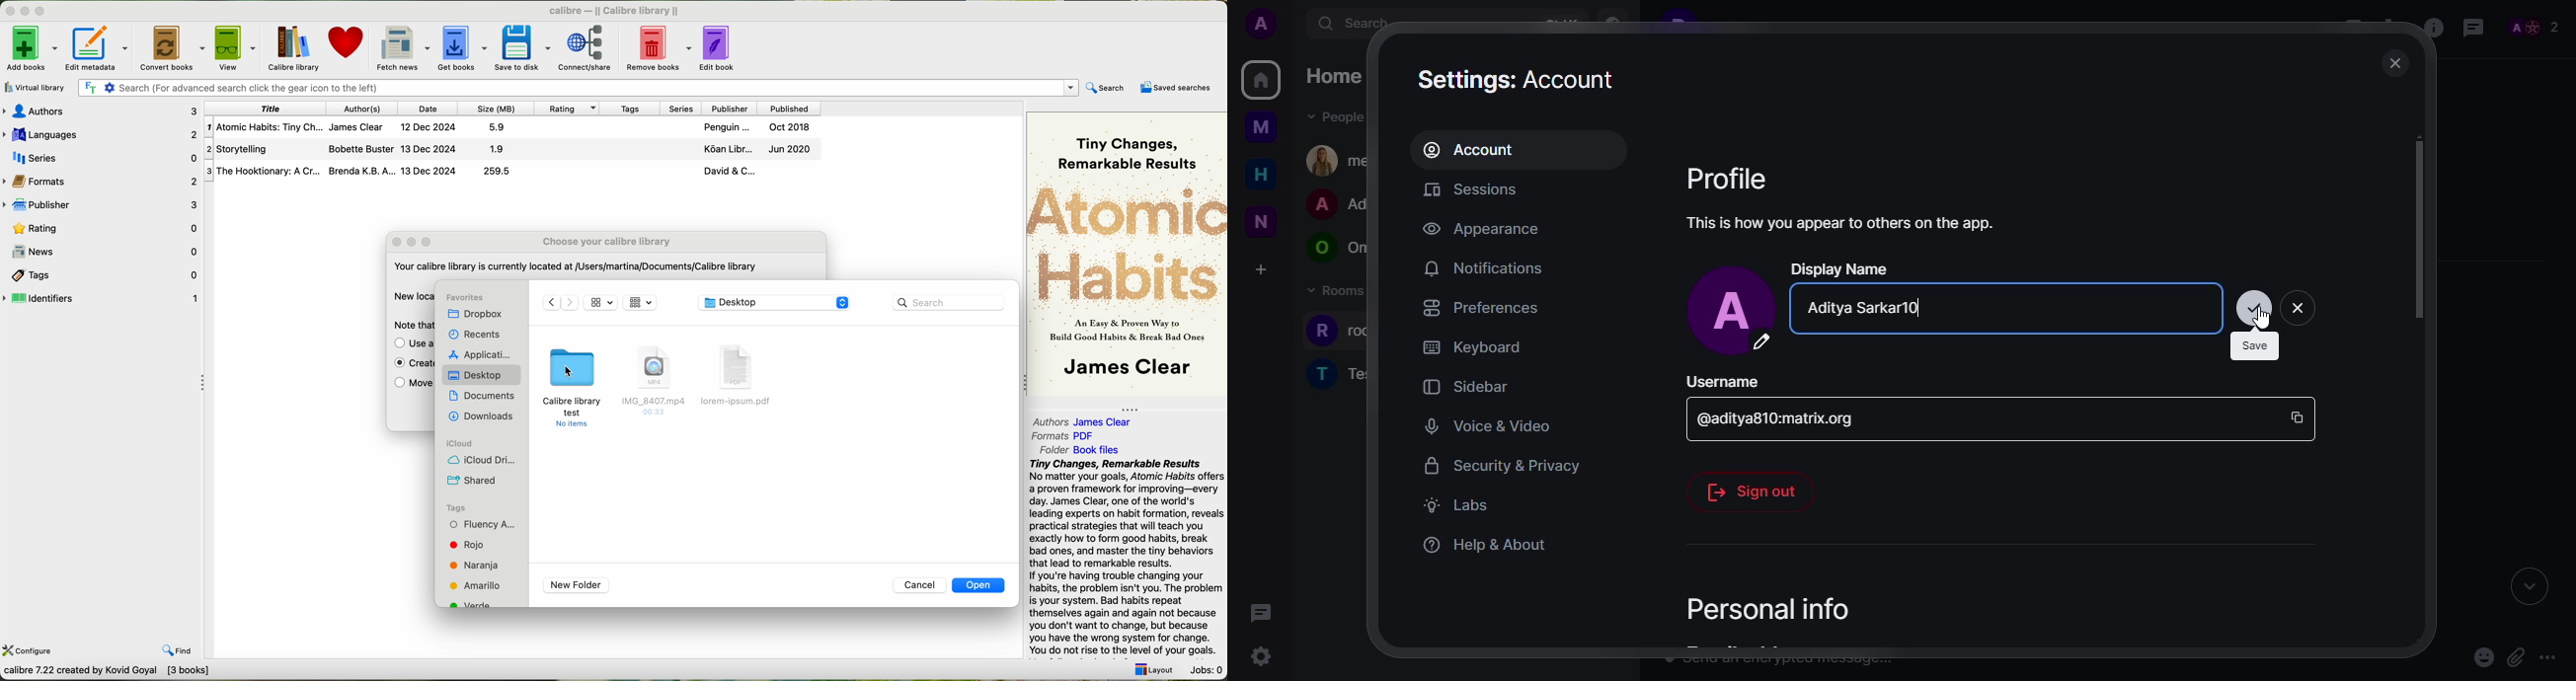  I want to click on published, so click(790, 108).